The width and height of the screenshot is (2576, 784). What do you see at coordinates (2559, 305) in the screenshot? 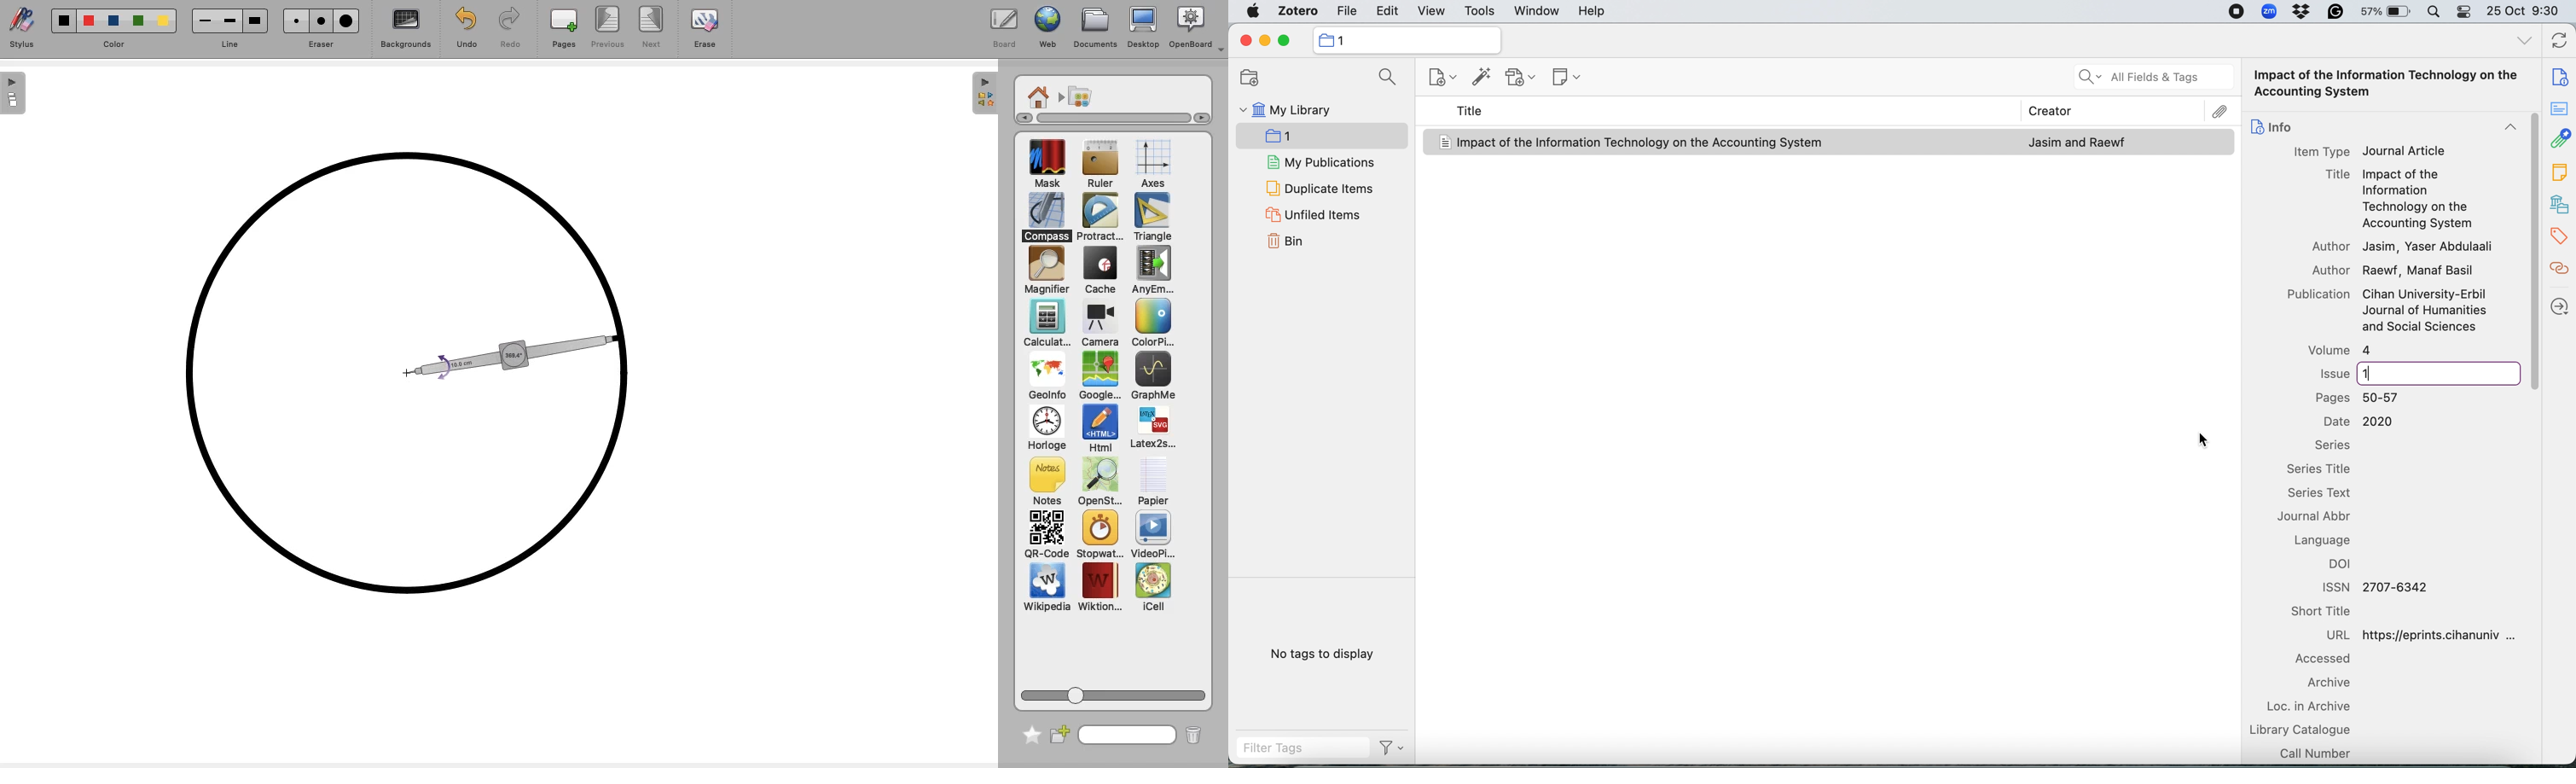
I see `locate` at bounding box center [2559, 305].